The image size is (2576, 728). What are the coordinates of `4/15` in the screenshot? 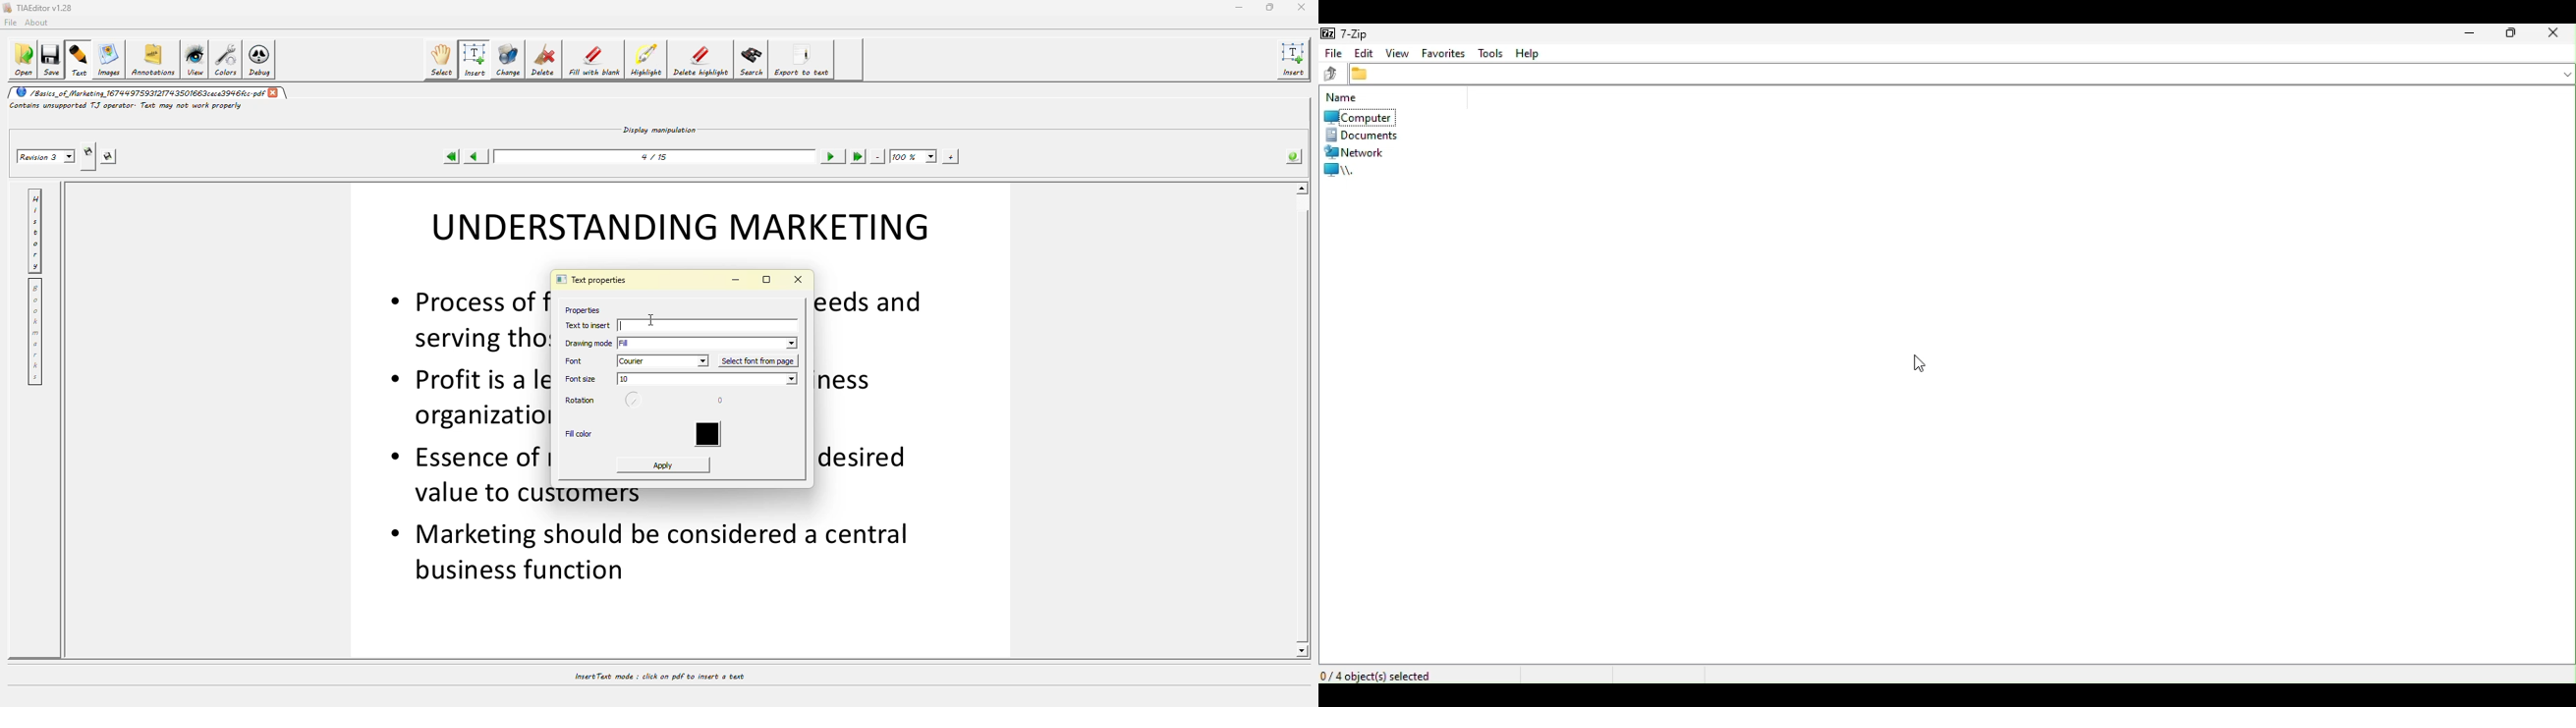 It's located at (658, 156).